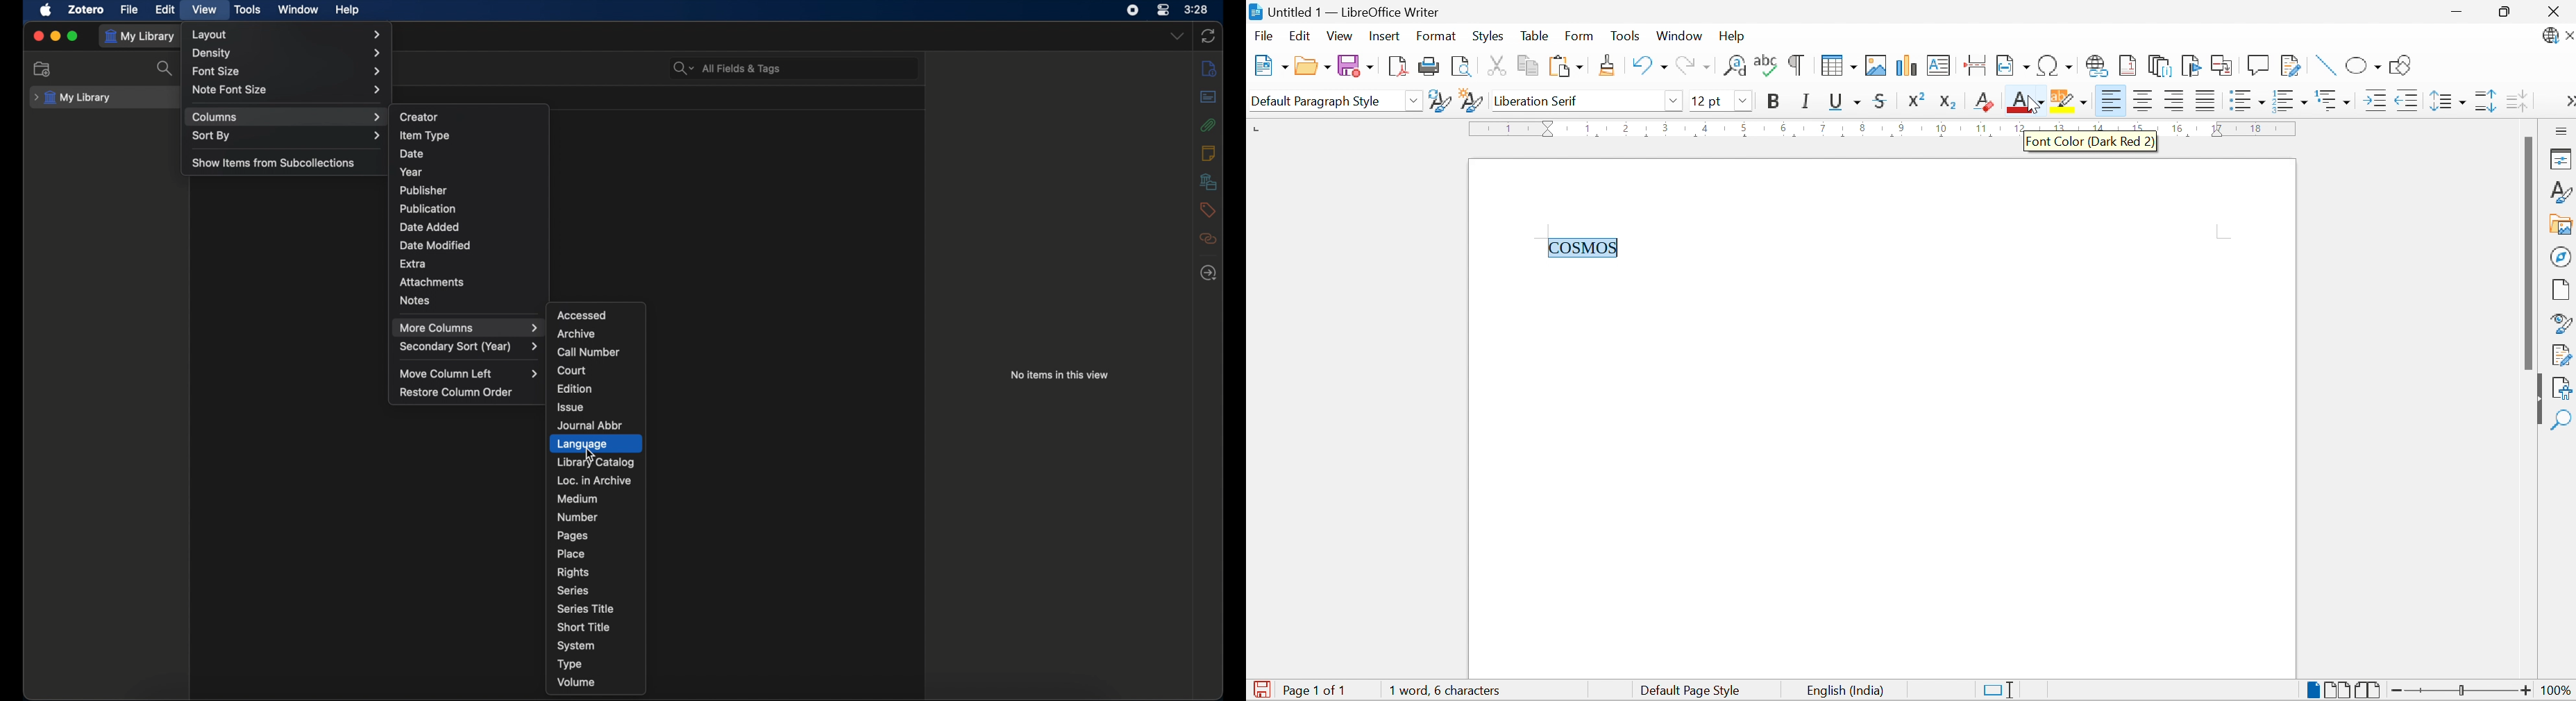  Describe the element at coordinates (571, 407) in the screenshot. I see `issue` at that location.